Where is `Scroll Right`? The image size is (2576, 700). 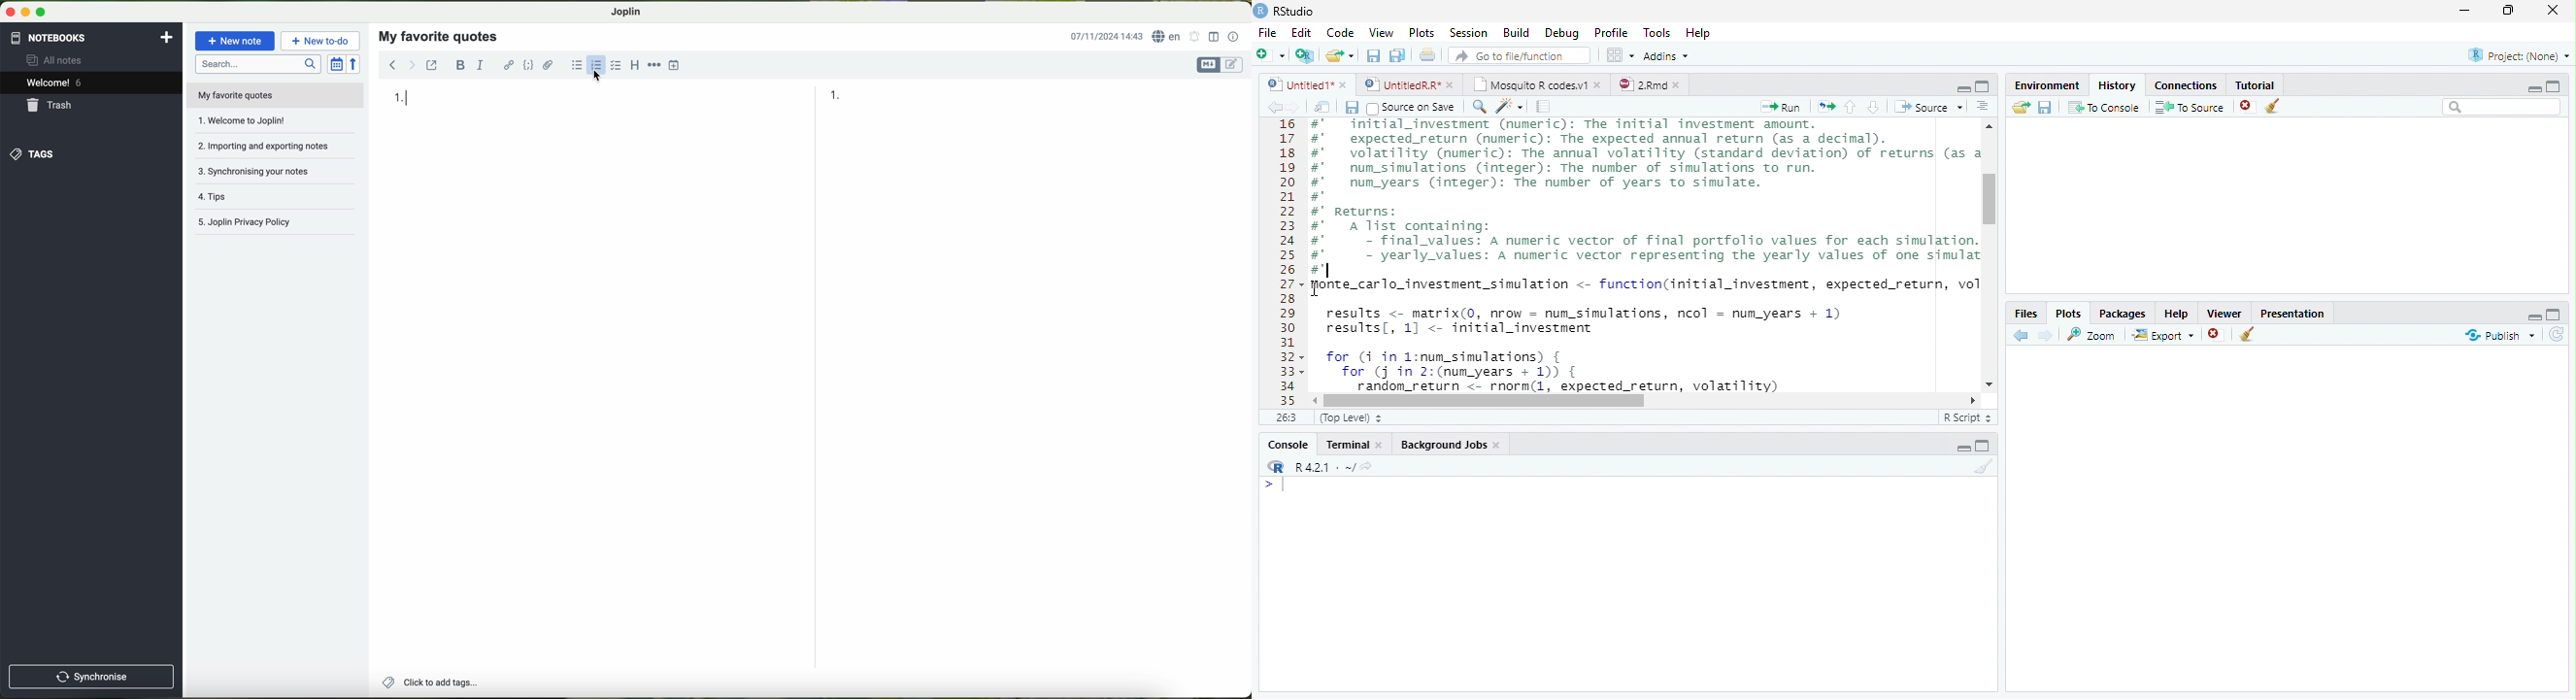
Scroll Right is located at coordinates (1973, 399).